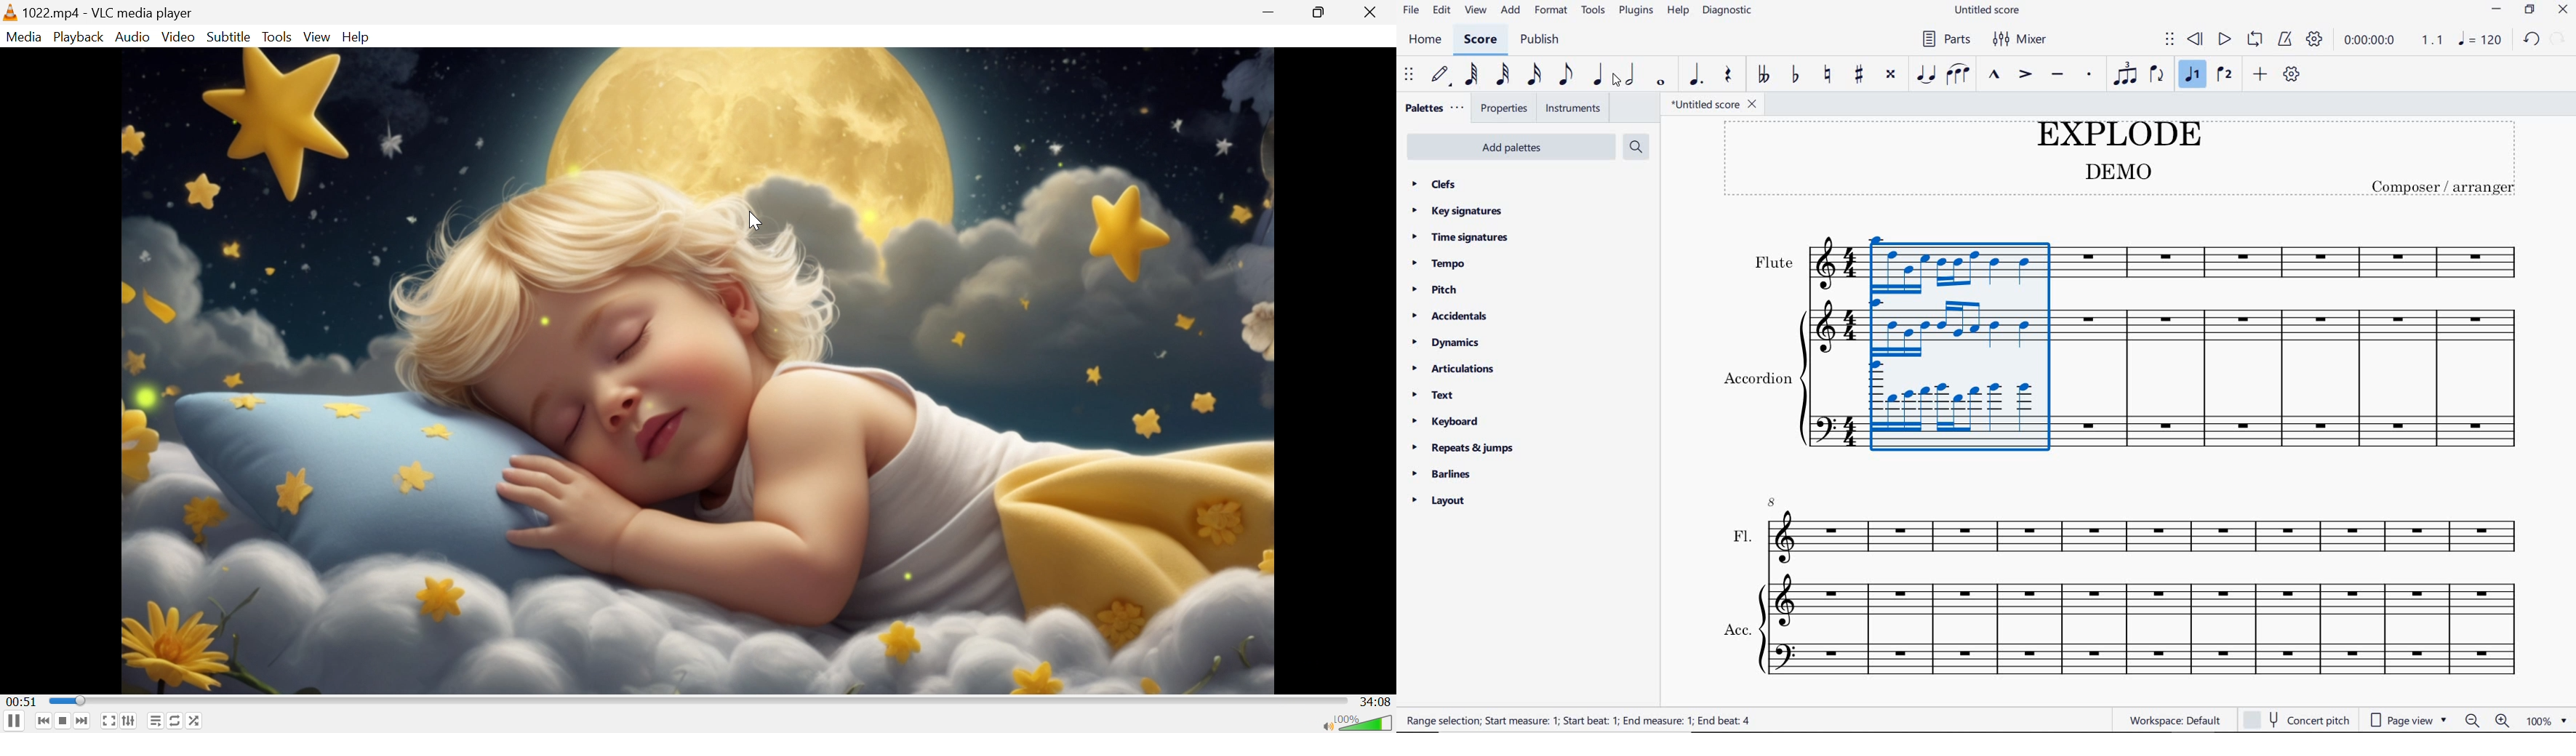  What do you see at coordinates (1540, 39) in the screenshot?
I see `publish` at bounding box center [1540, 39].